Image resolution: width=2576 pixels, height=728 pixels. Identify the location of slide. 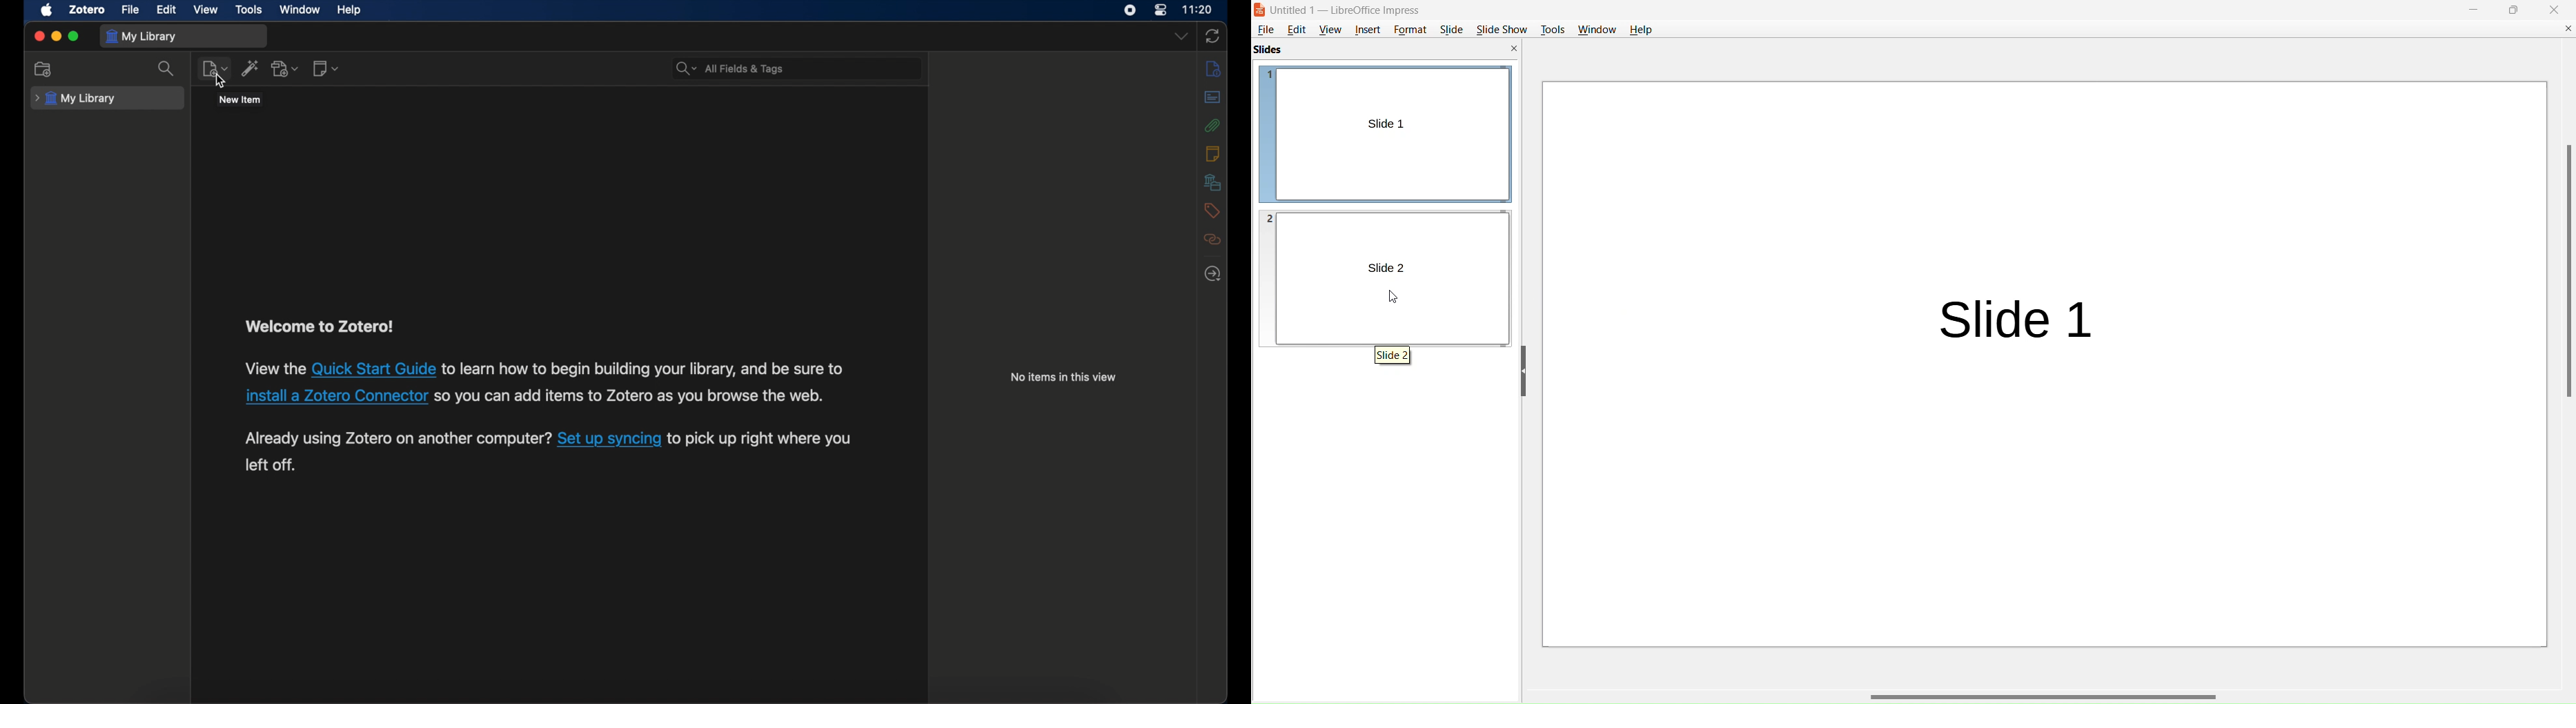
(1451, 29).